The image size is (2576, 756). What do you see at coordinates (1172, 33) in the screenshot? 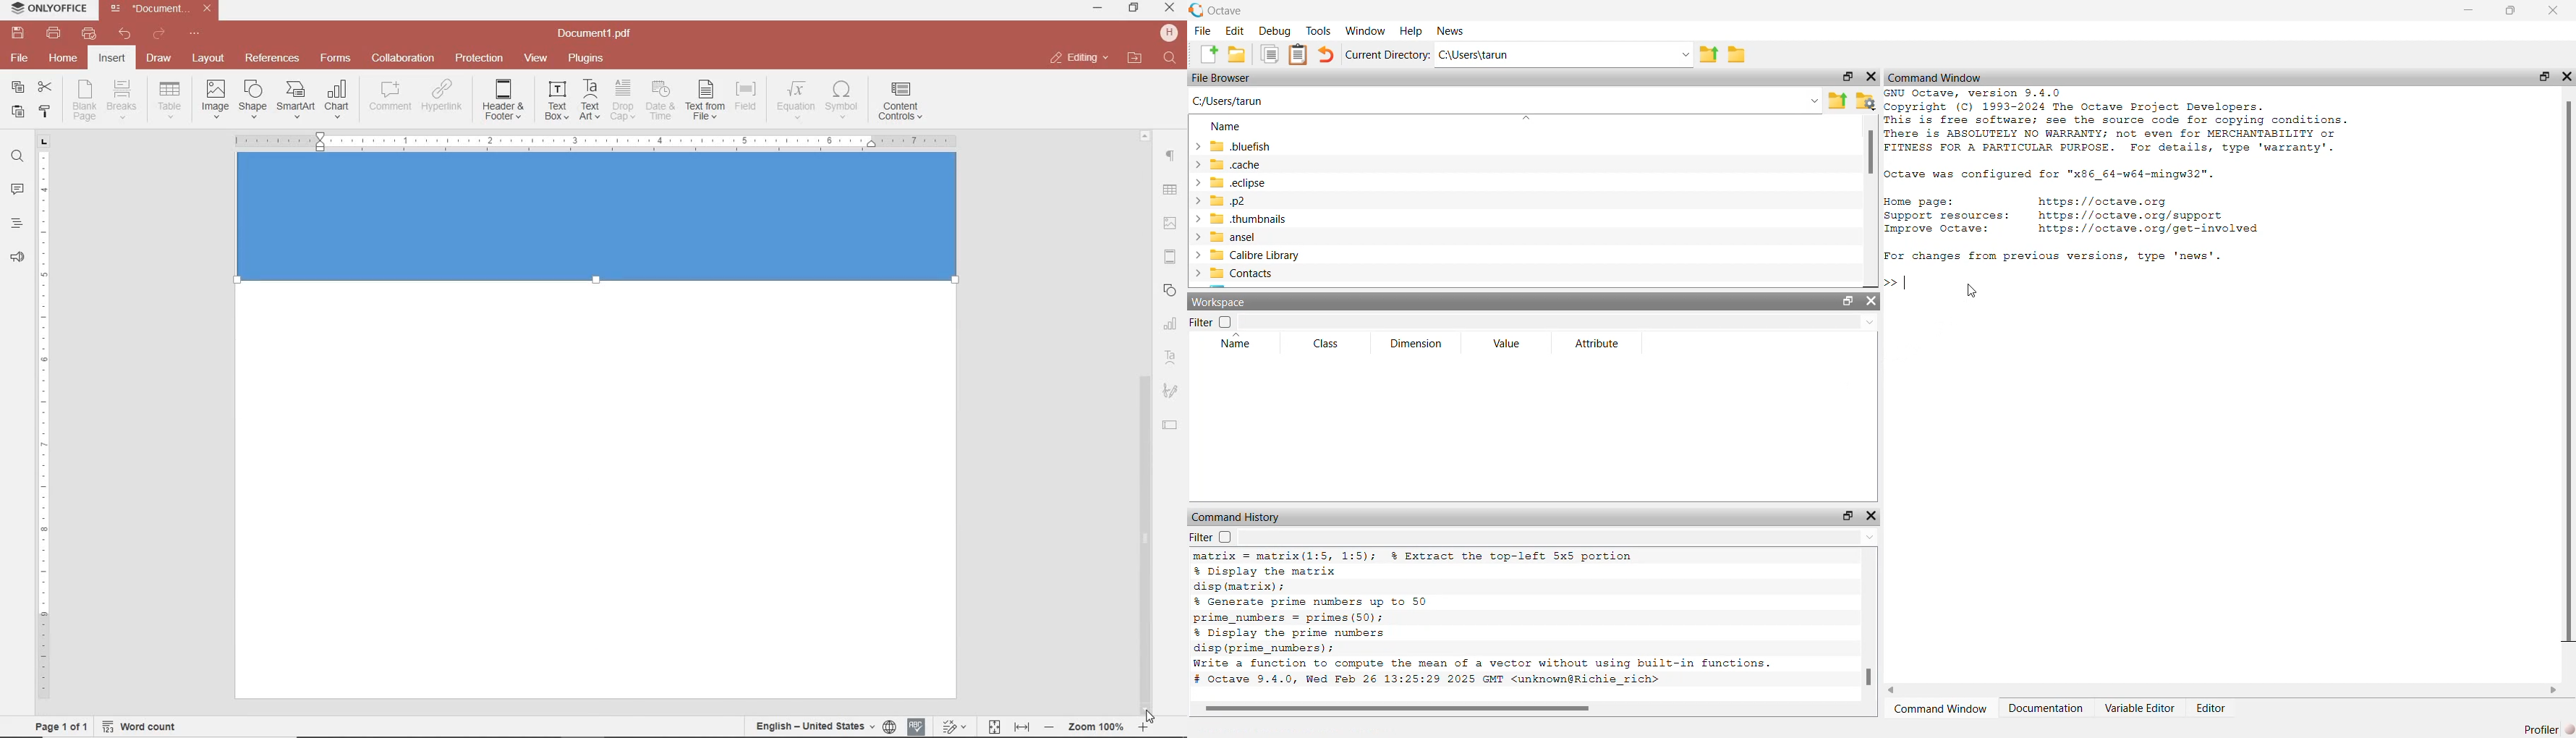
I see `hp` at bounding box center [1172, 33].